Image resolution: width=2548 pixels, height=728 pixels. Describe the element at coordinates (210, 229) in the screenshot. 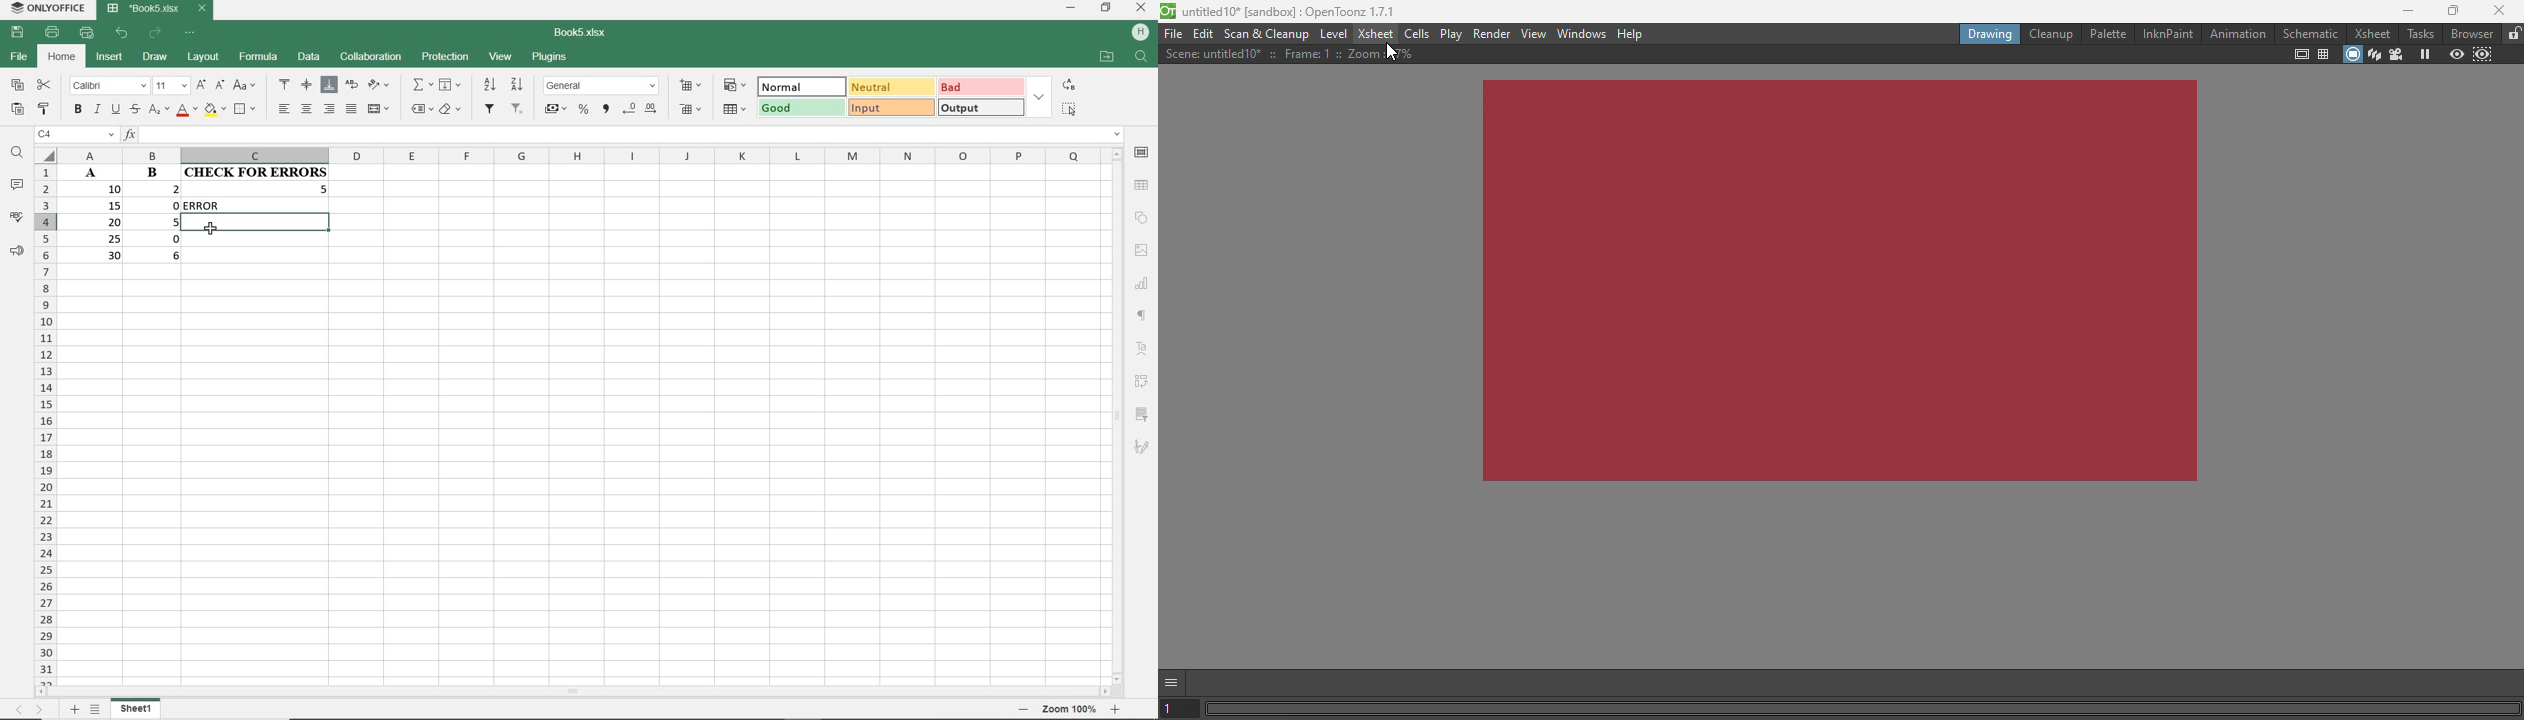

I see `CURSOR` at that location.